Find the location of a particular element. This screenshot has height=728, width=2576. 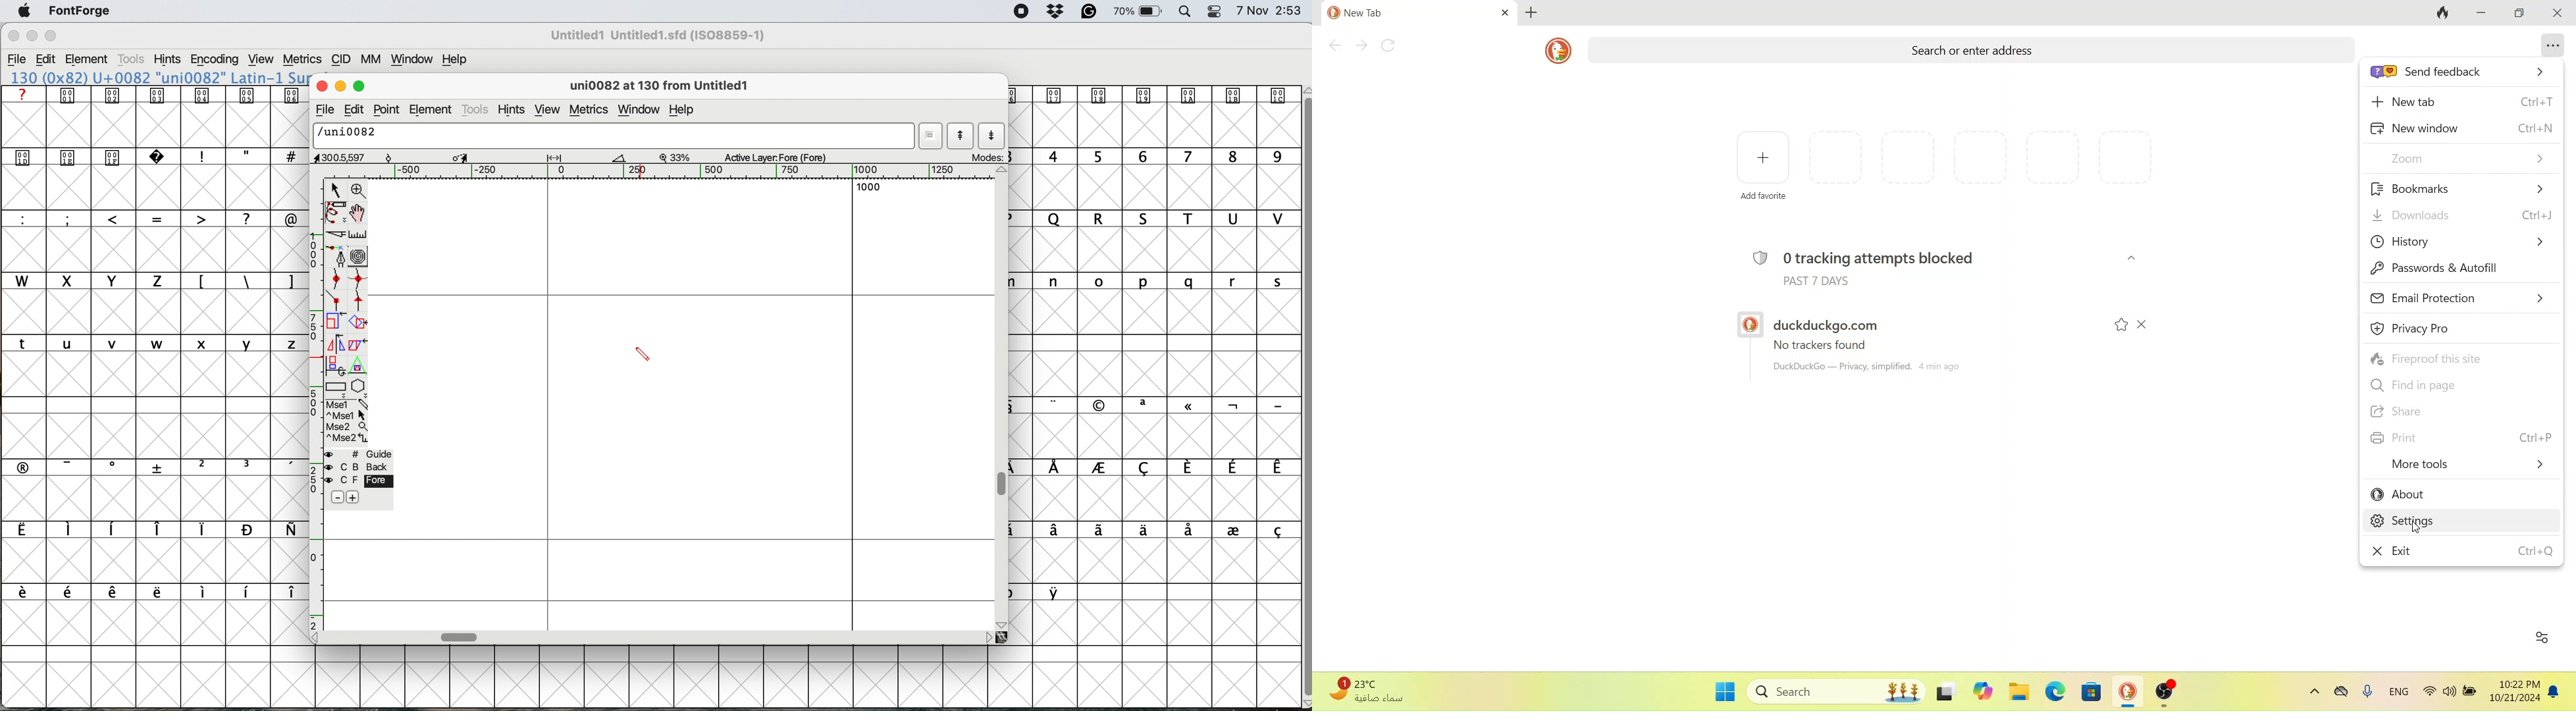

more options is located at coordinates (346, 421).